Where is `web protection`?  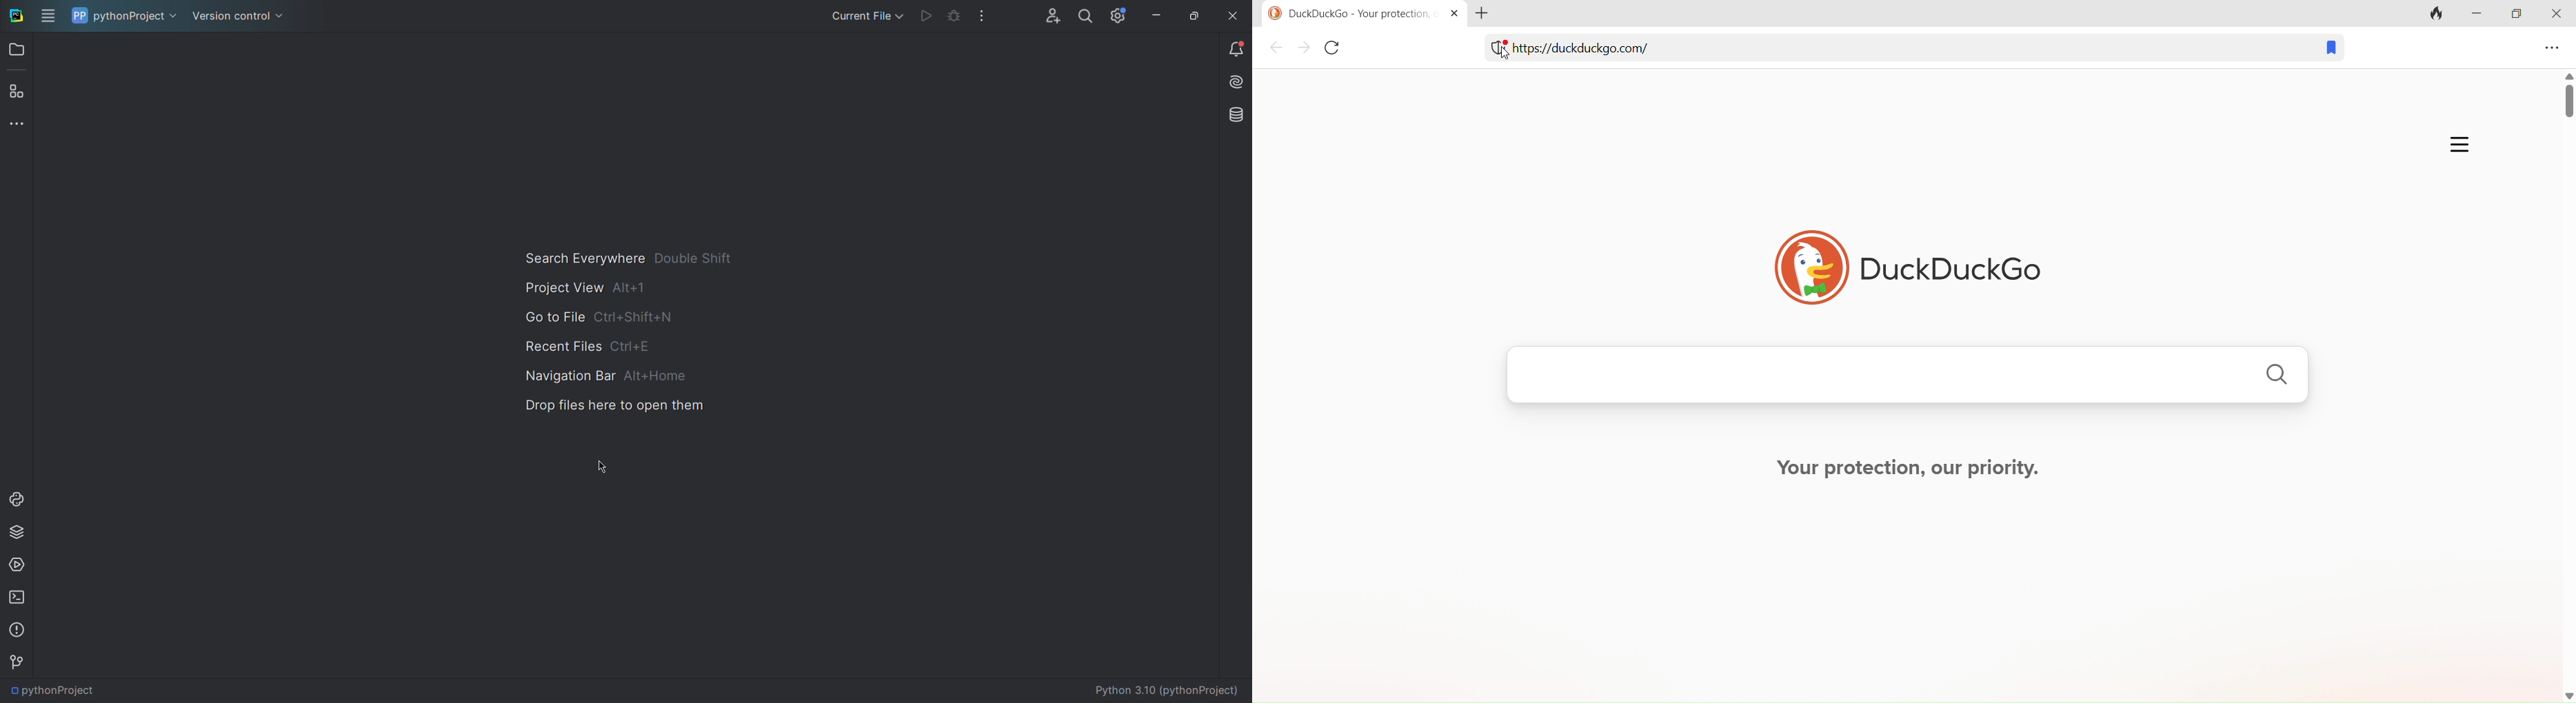 web protection is located at coordinates (1494, 51).